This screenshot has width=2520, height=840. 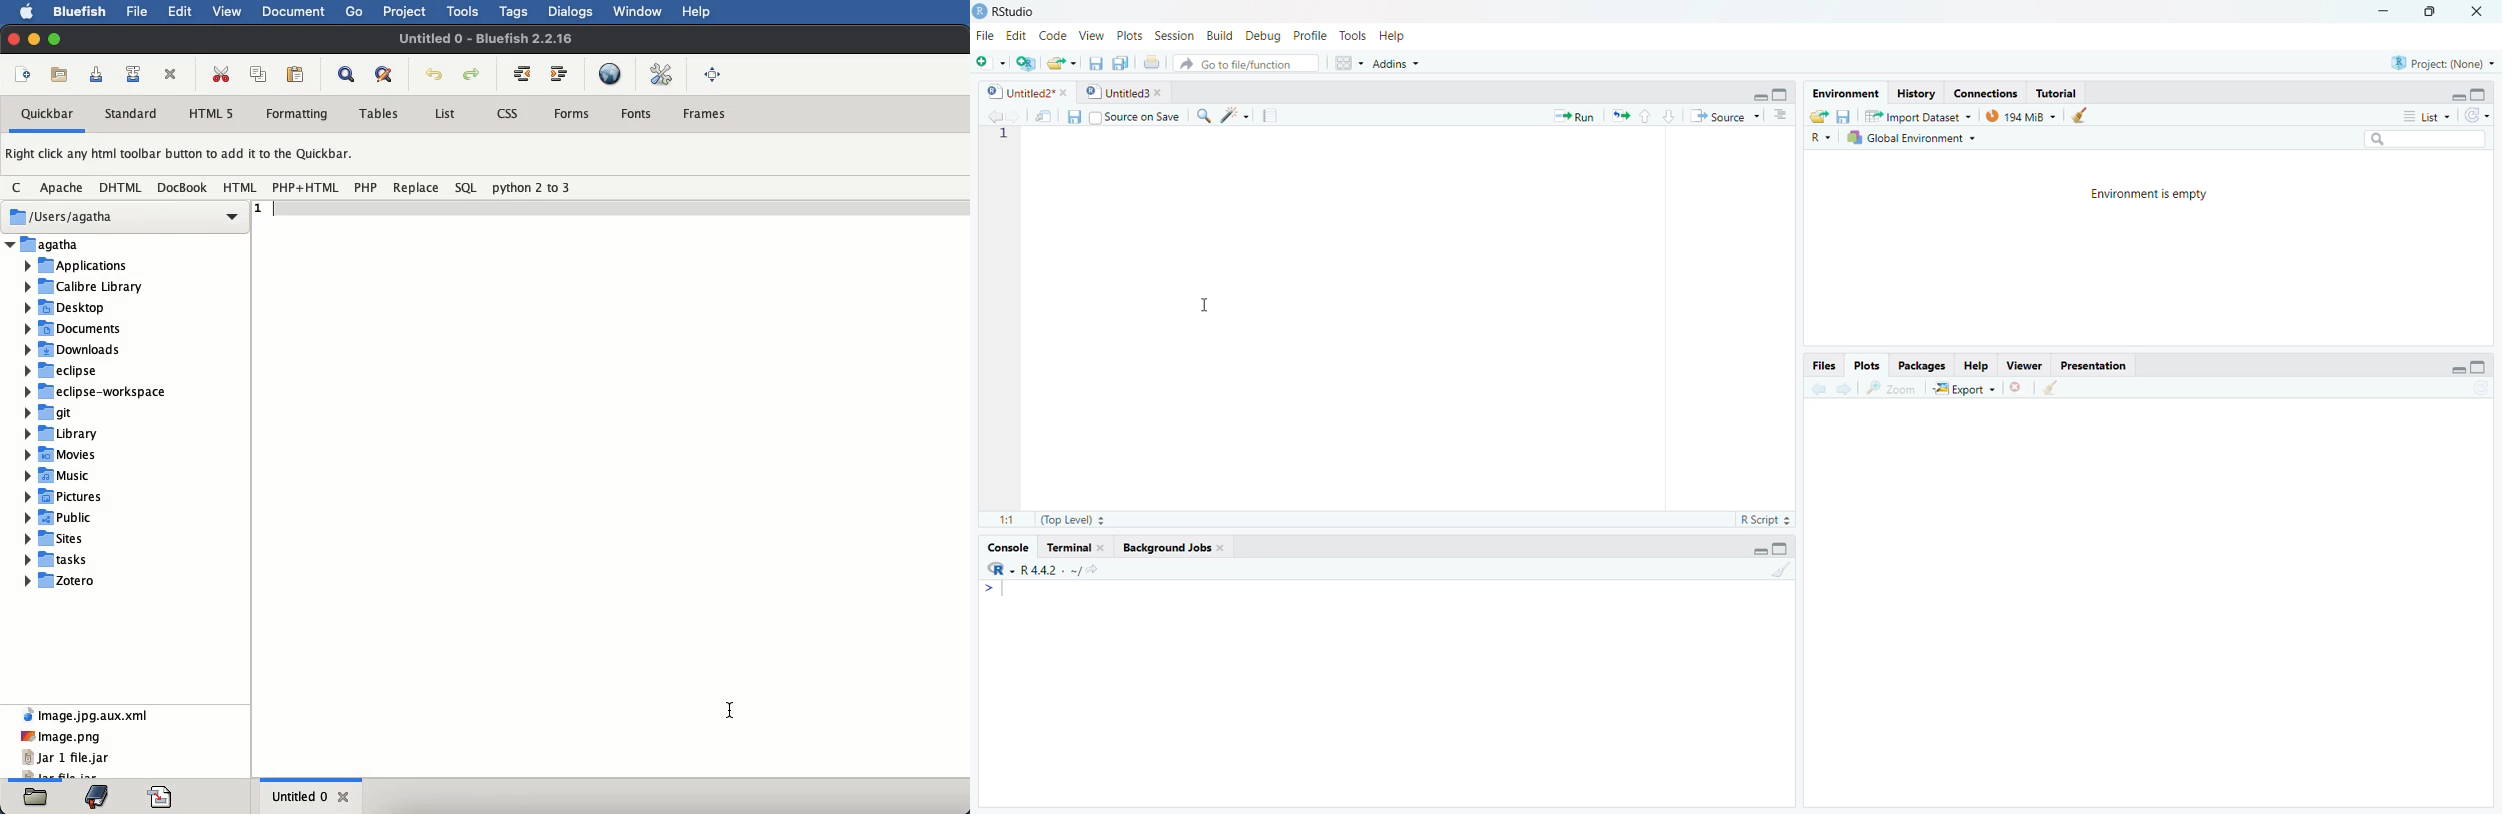 What do you see at coordinates (1974, 367) in the screenshot?
I see `Help` at bounding box center [1974, 367].